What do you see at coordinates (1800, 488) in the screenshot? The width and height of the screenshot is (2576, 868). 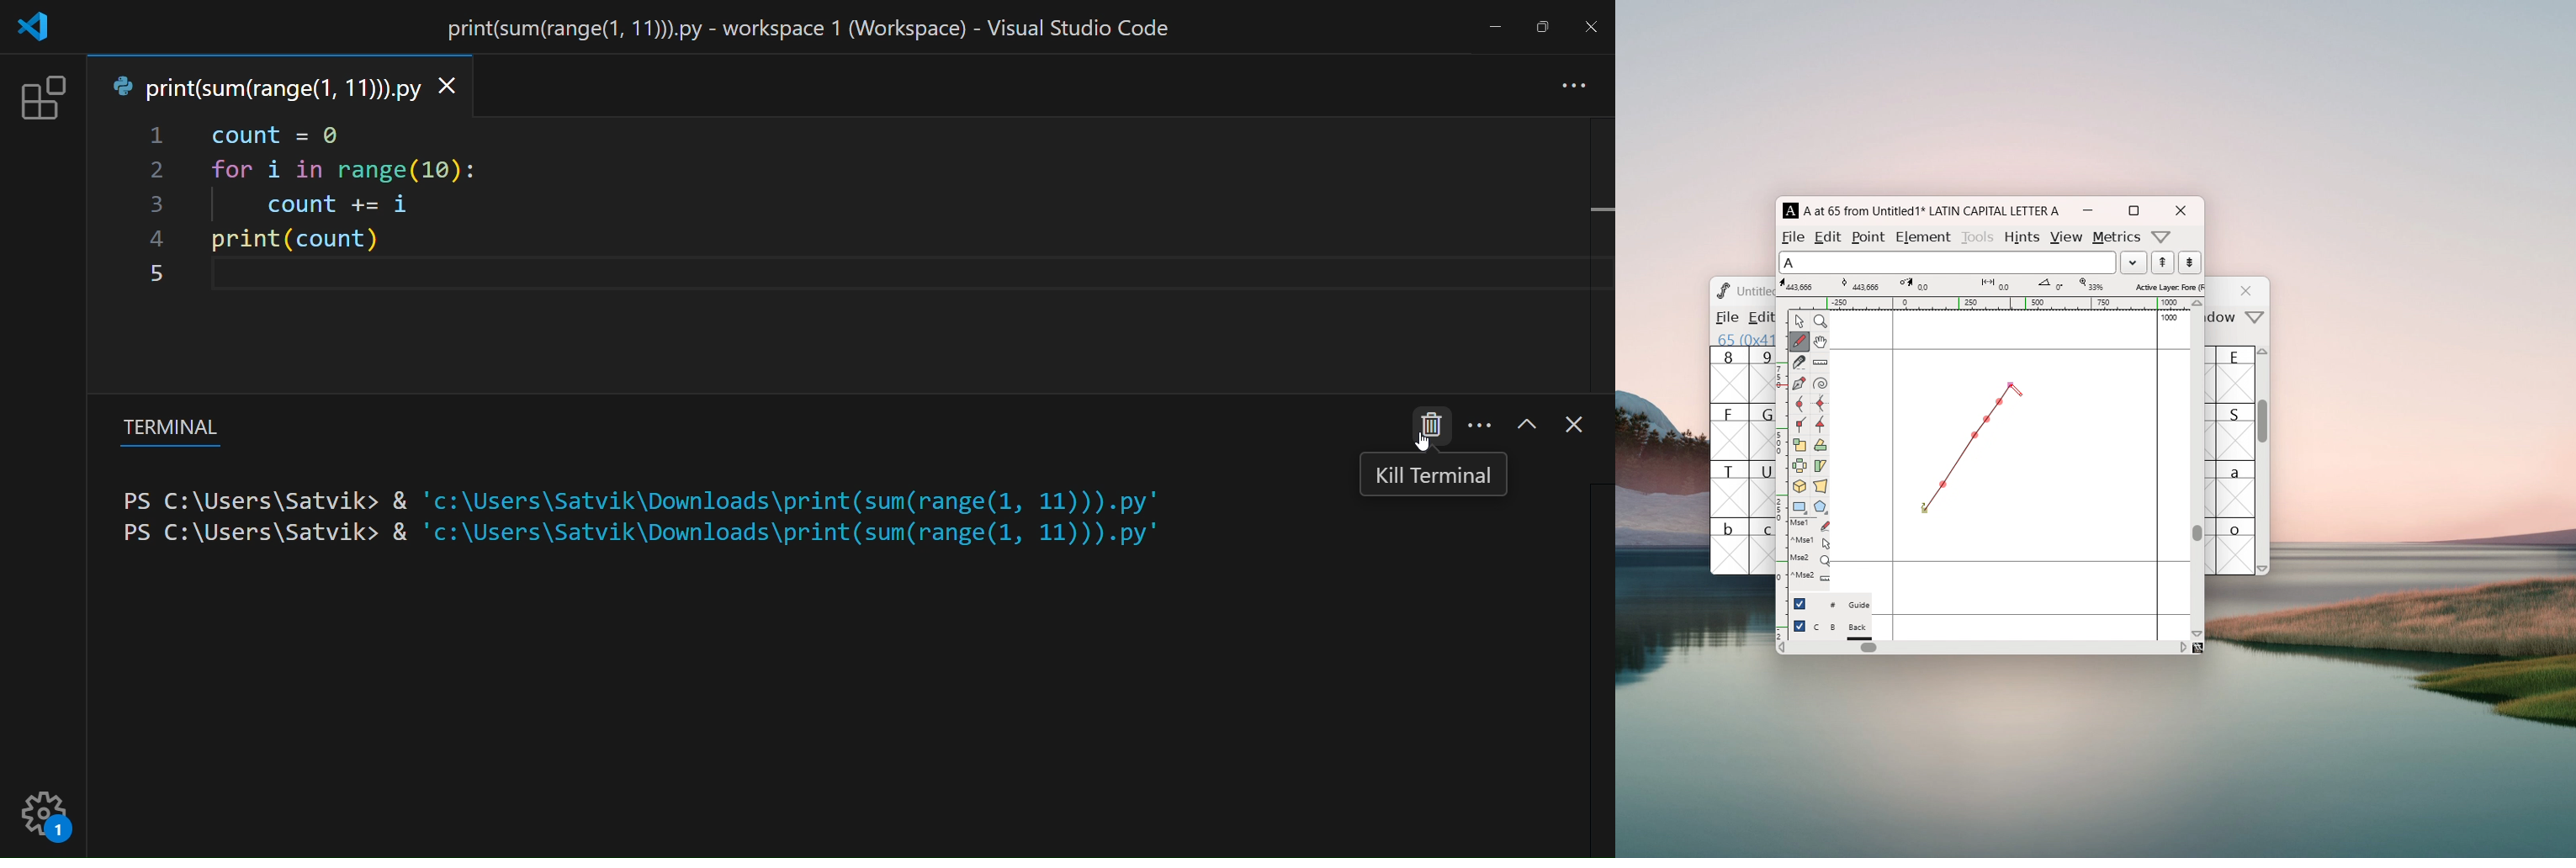 I see `rotate the selection to 3D and project back to plane` at bounding box center [1800, 488].